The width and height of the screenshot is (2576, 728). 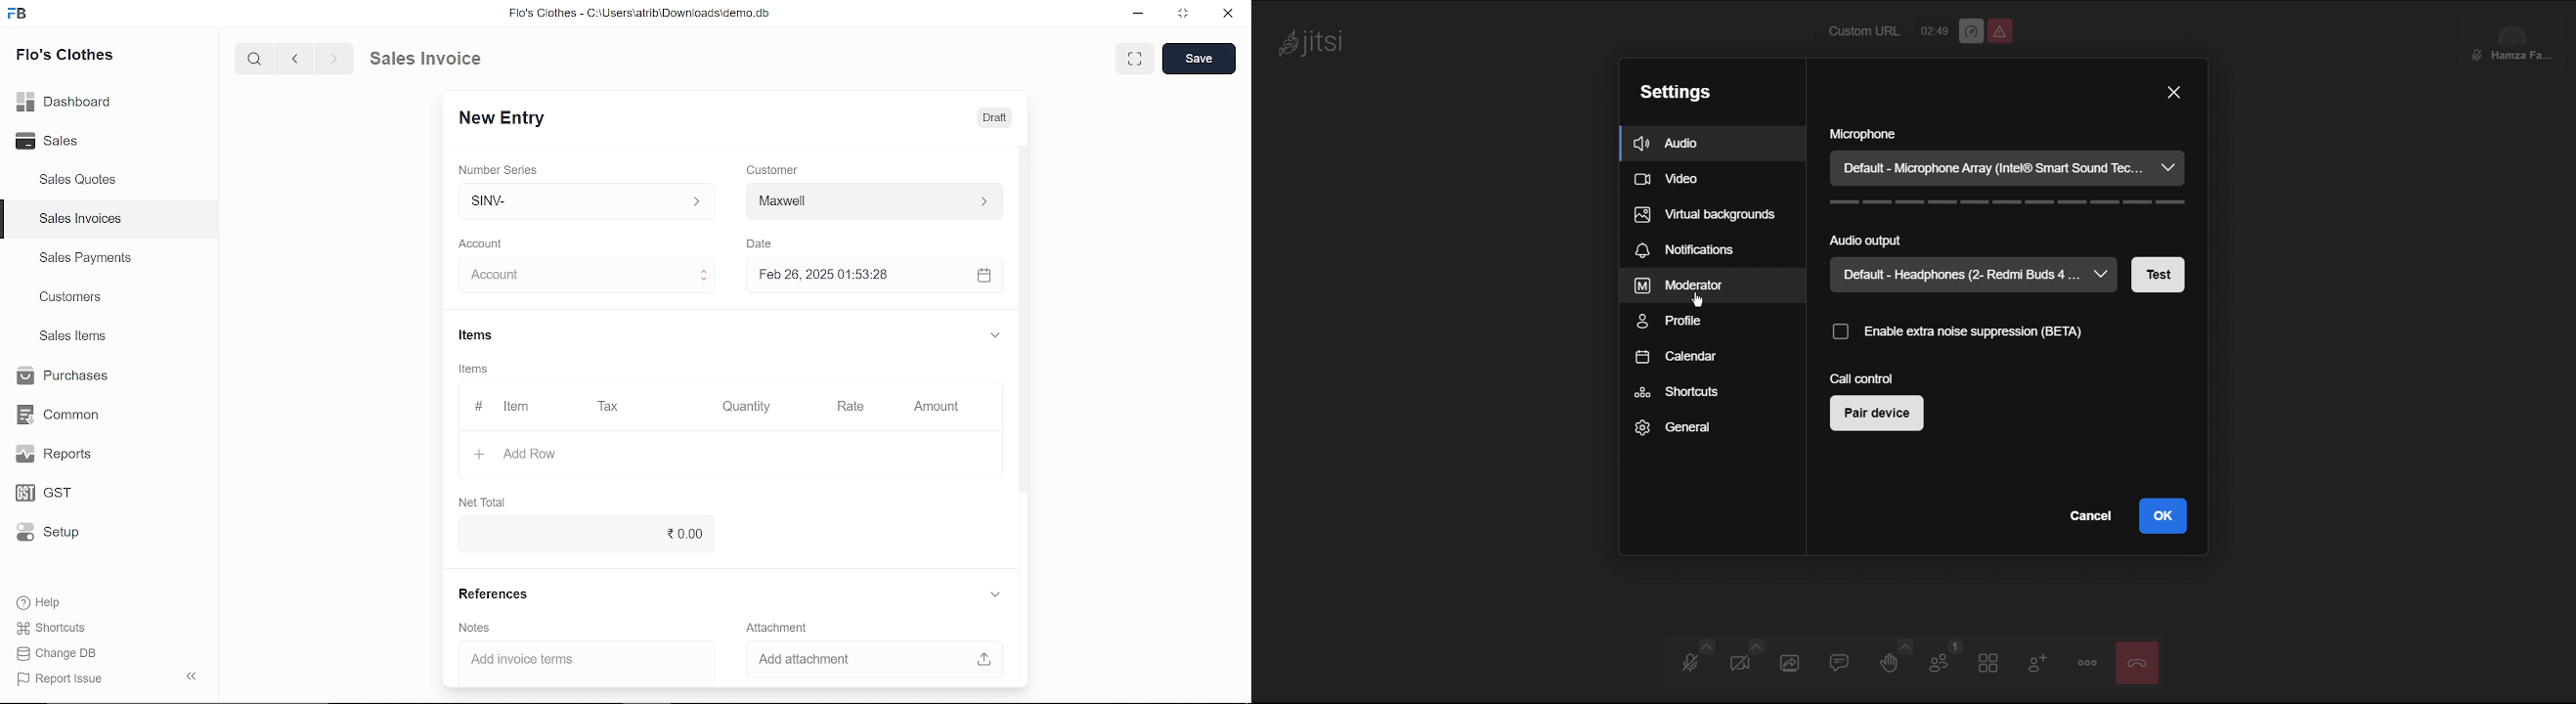 What do you see at coordinates (63, 653) in the screenshot?
I see `Change DB` at bounding box center [63, 653].